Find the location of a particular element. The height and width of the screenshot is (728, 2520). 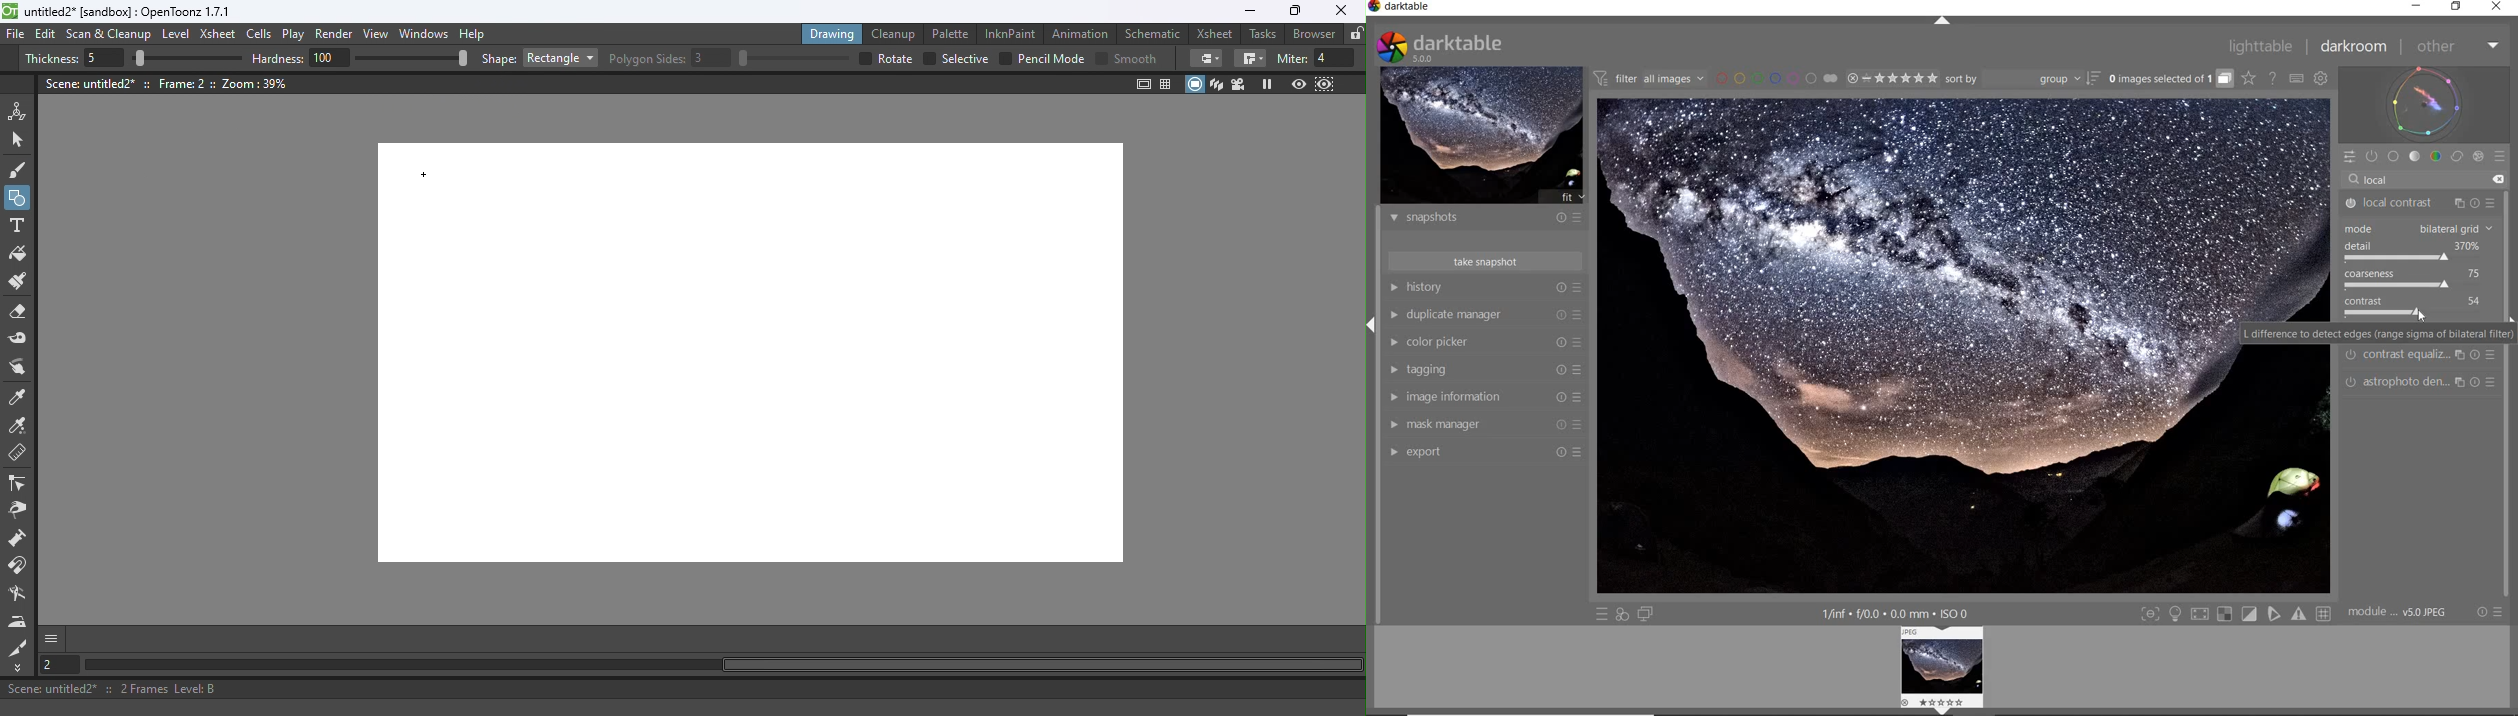

Reset is located at coordinates (1561, 344).